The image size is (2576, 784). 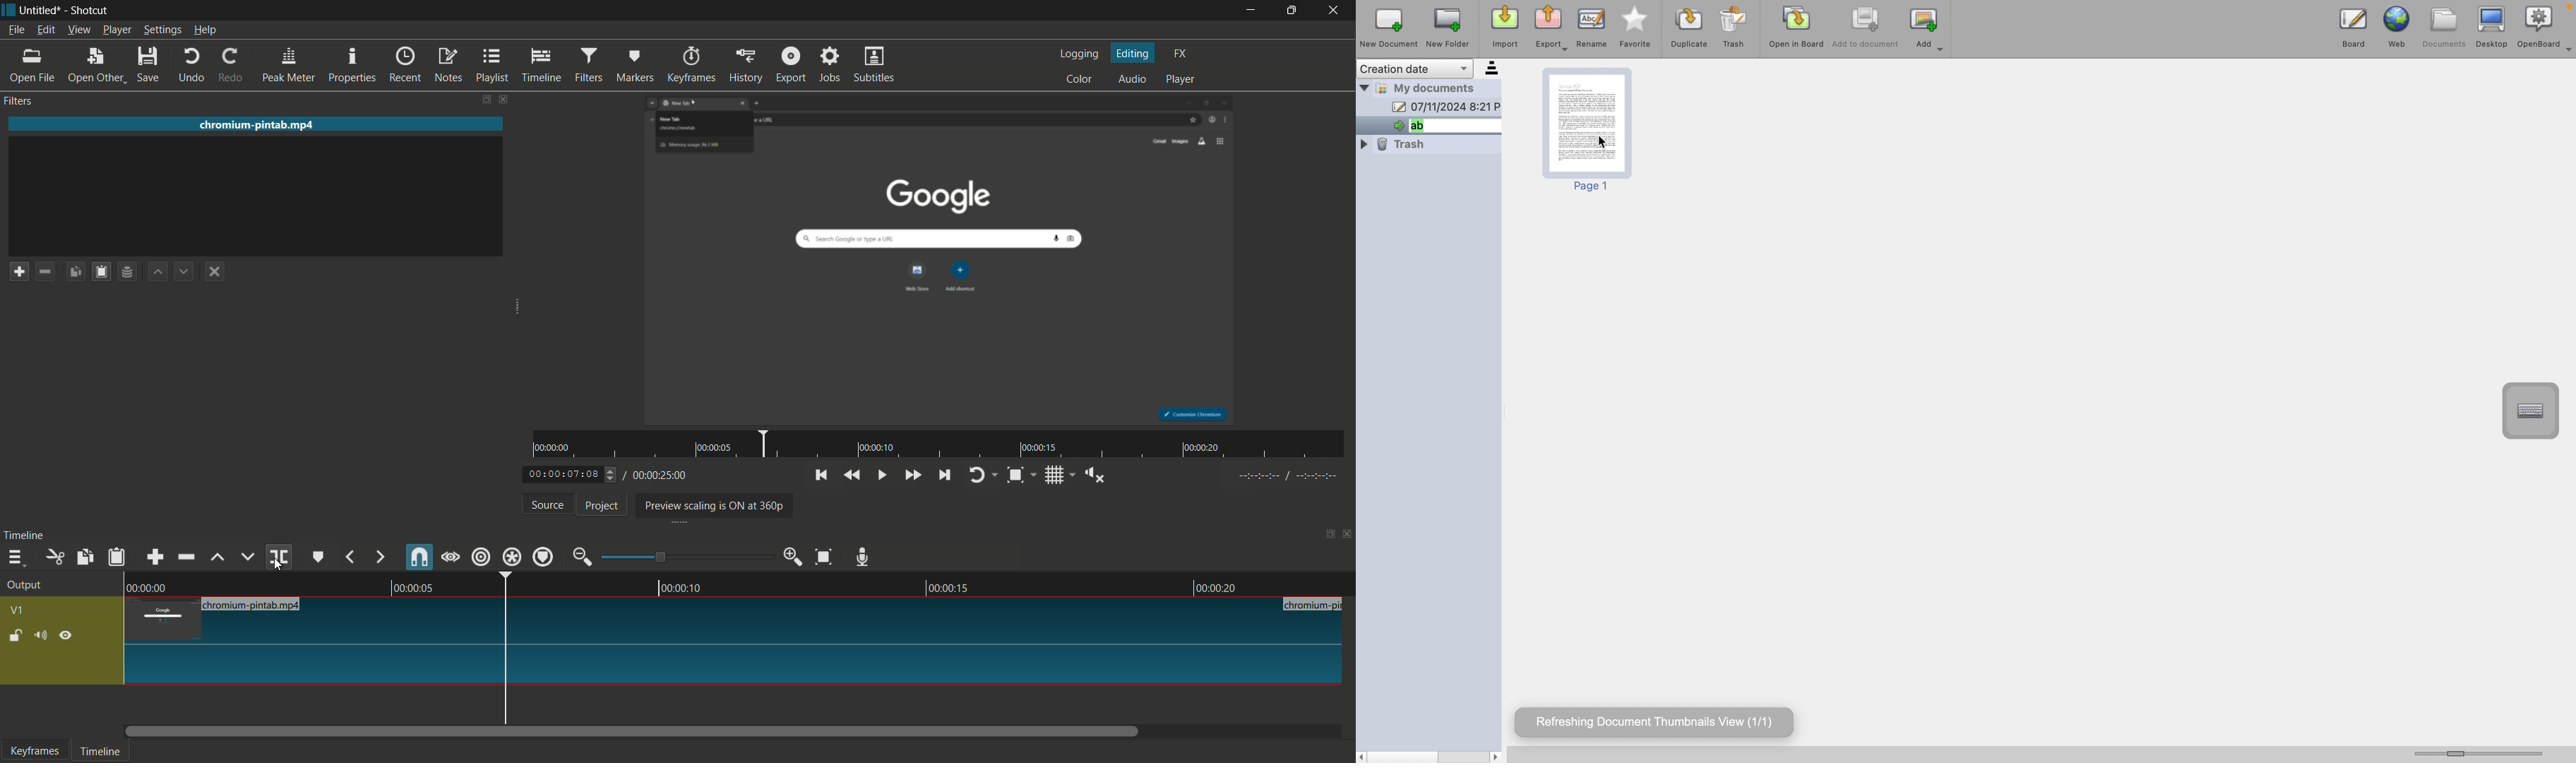 What do you see at coordinates (98, 752) in the screenshot?
I see `timeline` at bounding box center [98, 752].